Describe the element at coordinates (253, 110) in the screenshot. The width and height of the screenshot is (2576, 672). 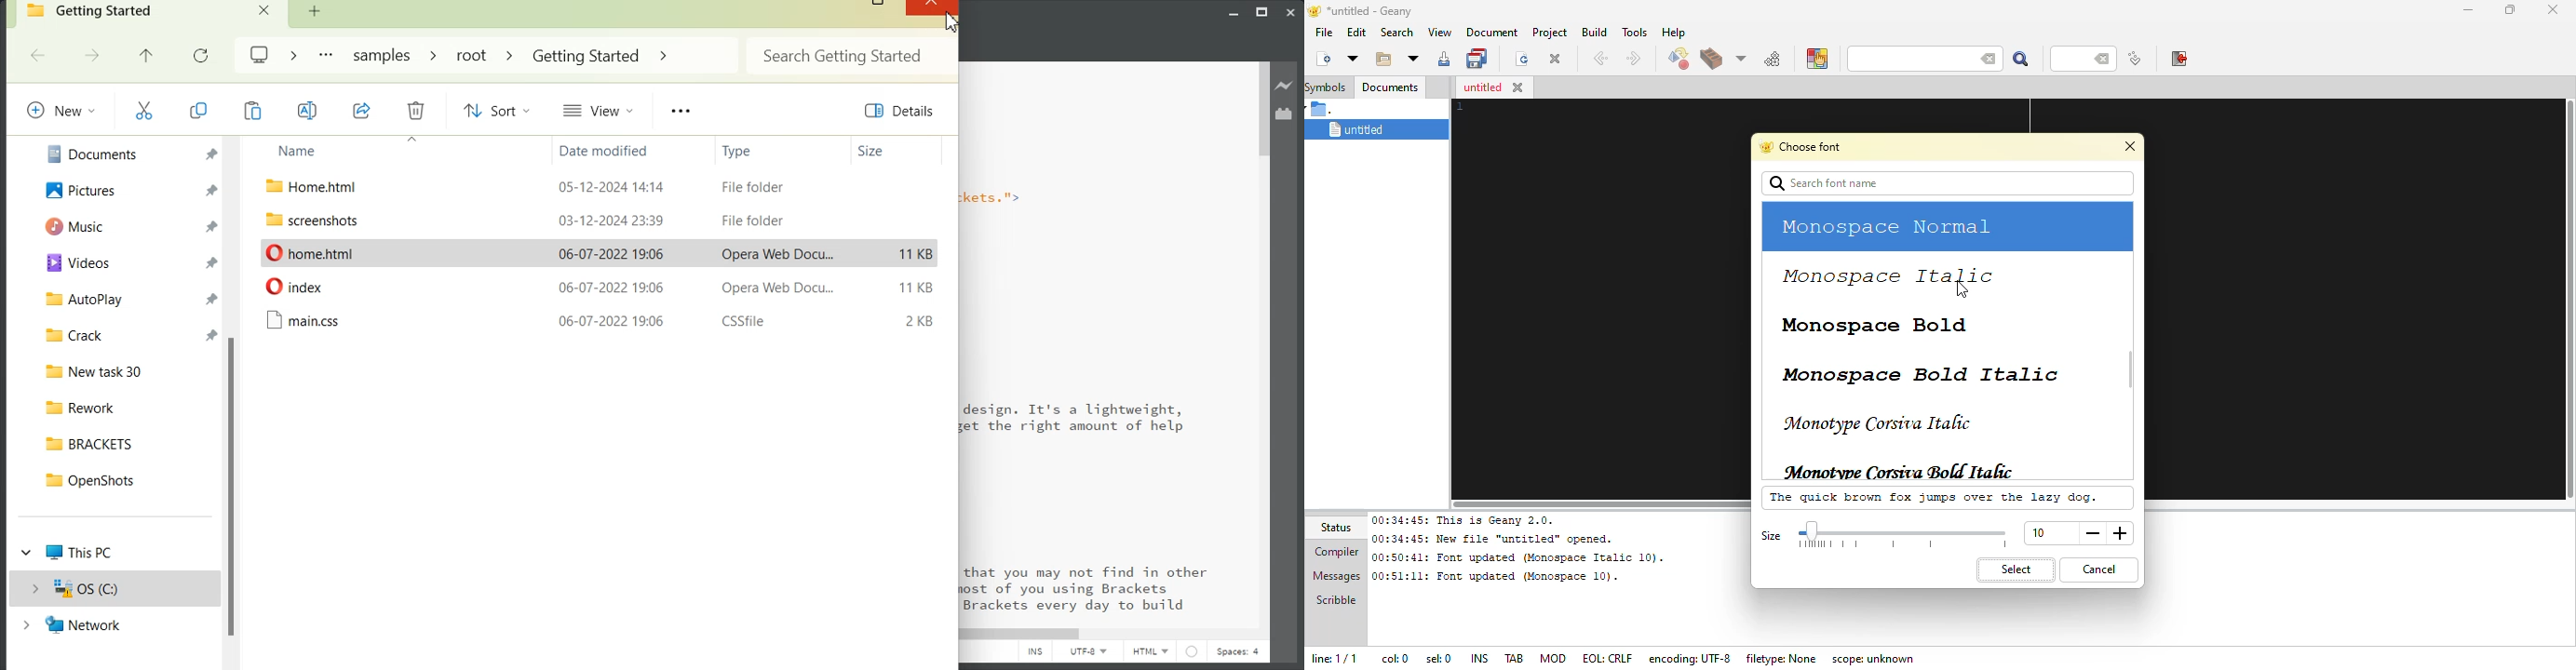
I see `Copy` at that location.